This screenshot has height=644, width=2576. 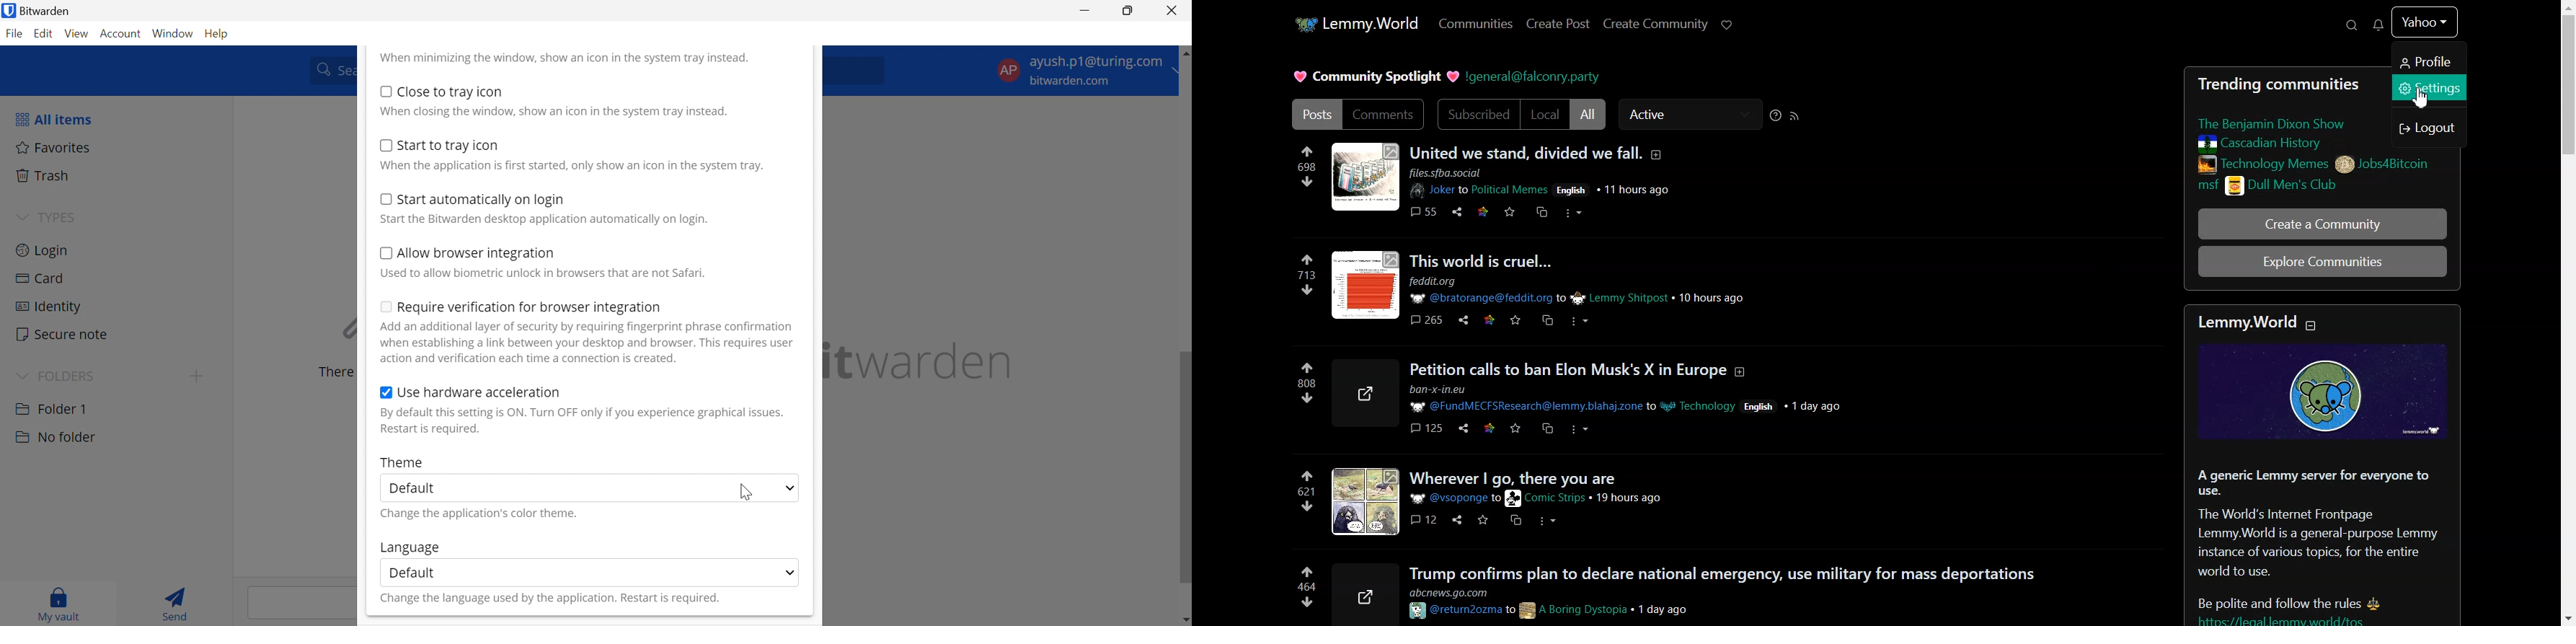 I want to click on Unread message, so click(x=2378, y=26).